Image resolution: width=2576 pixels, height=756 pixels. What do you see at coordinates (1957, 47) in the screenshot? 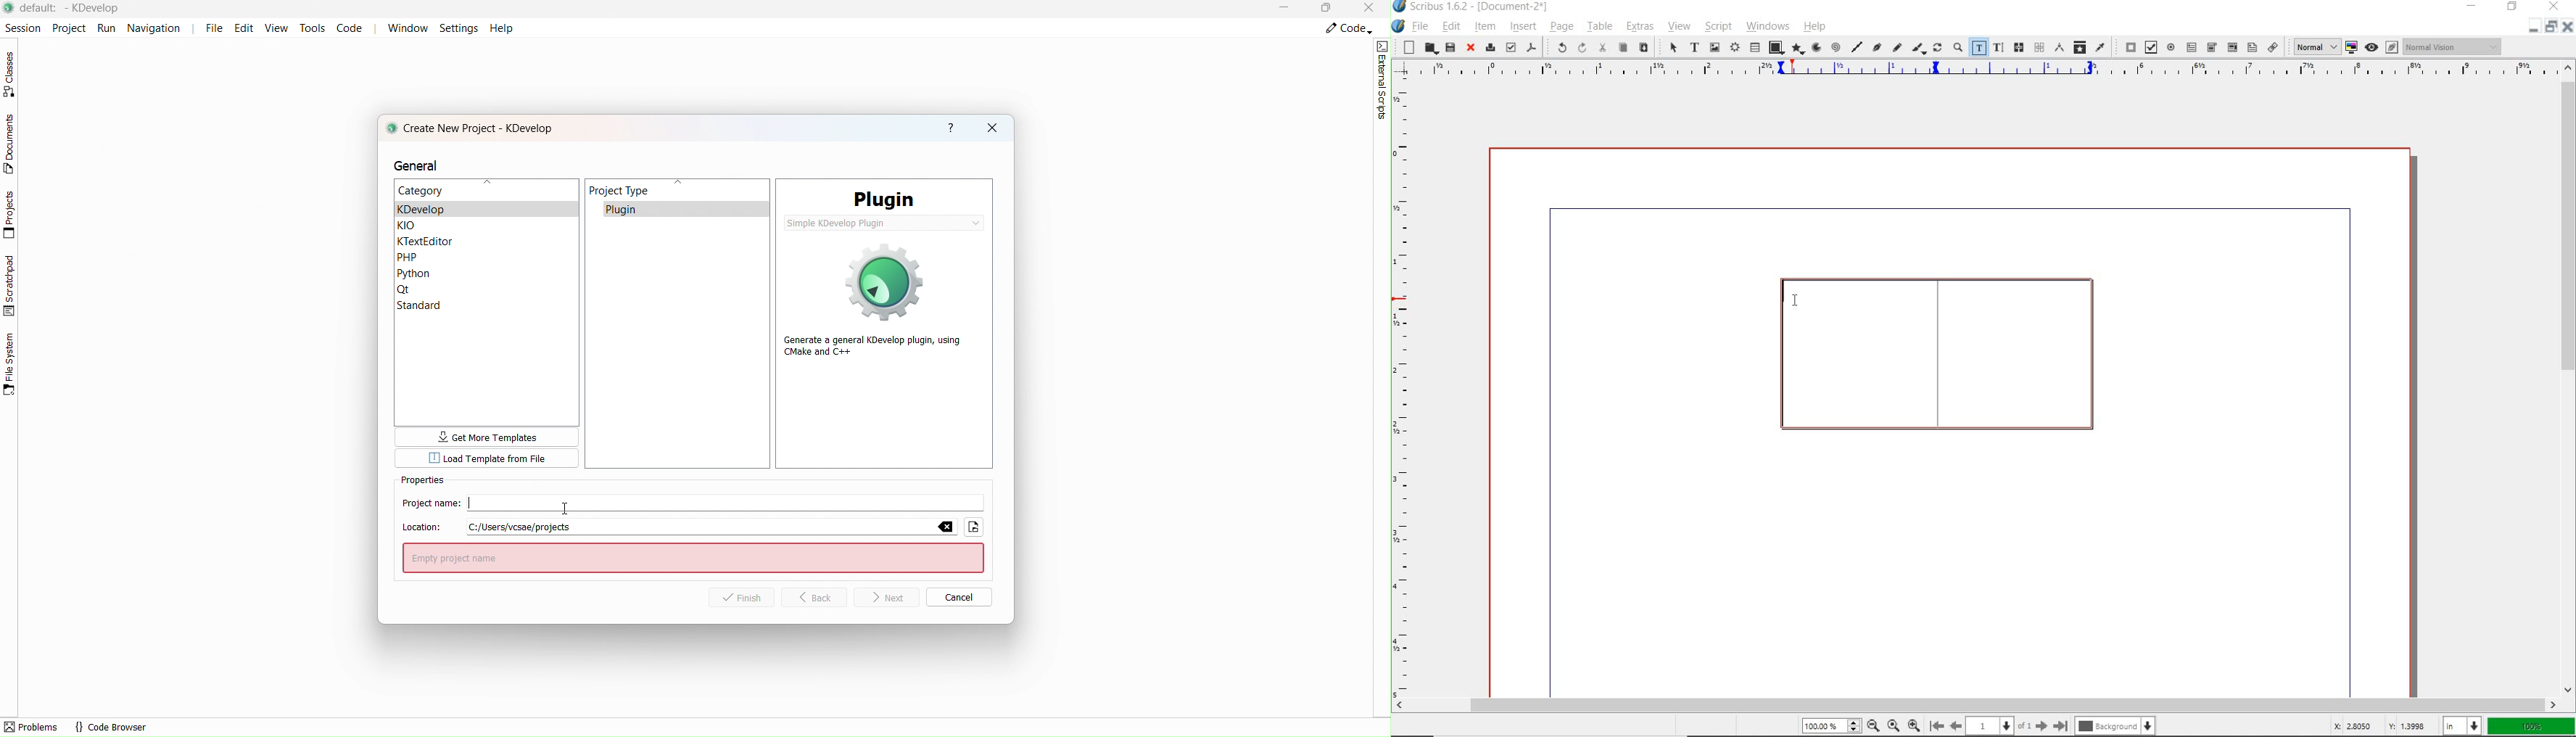
I see `zoom in or zoom out` at bounding box center [1957, 47].